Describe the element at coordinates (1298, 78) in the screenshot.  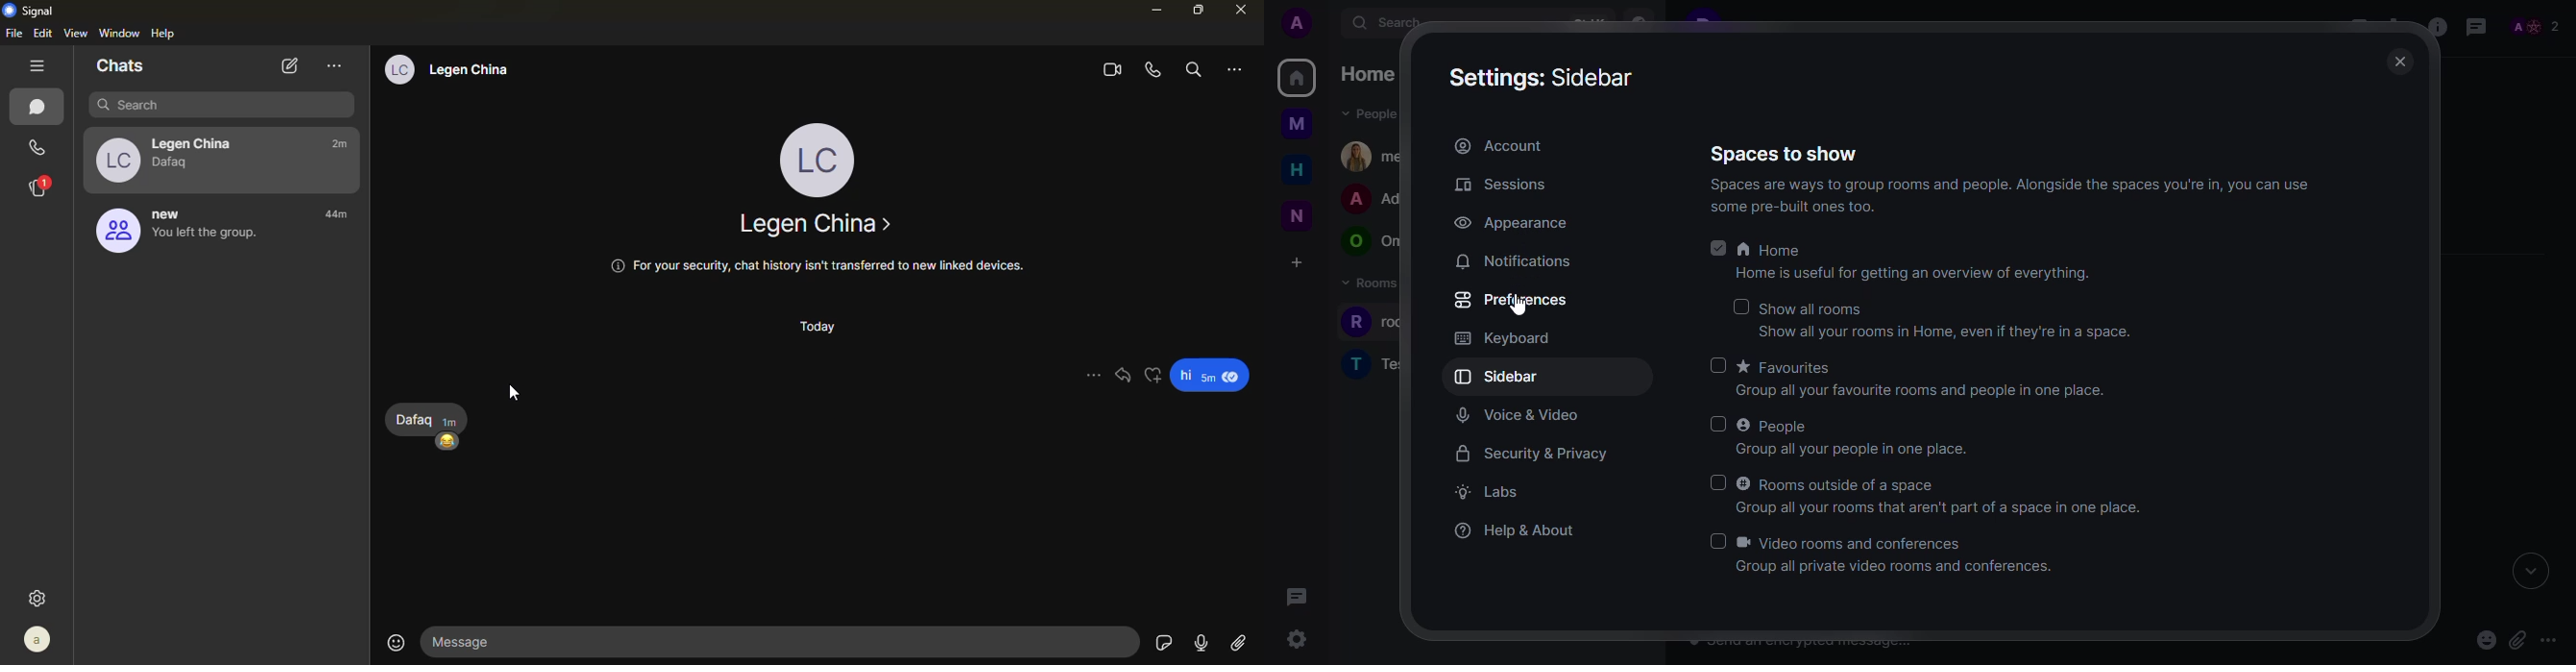
I see `home` at that location.